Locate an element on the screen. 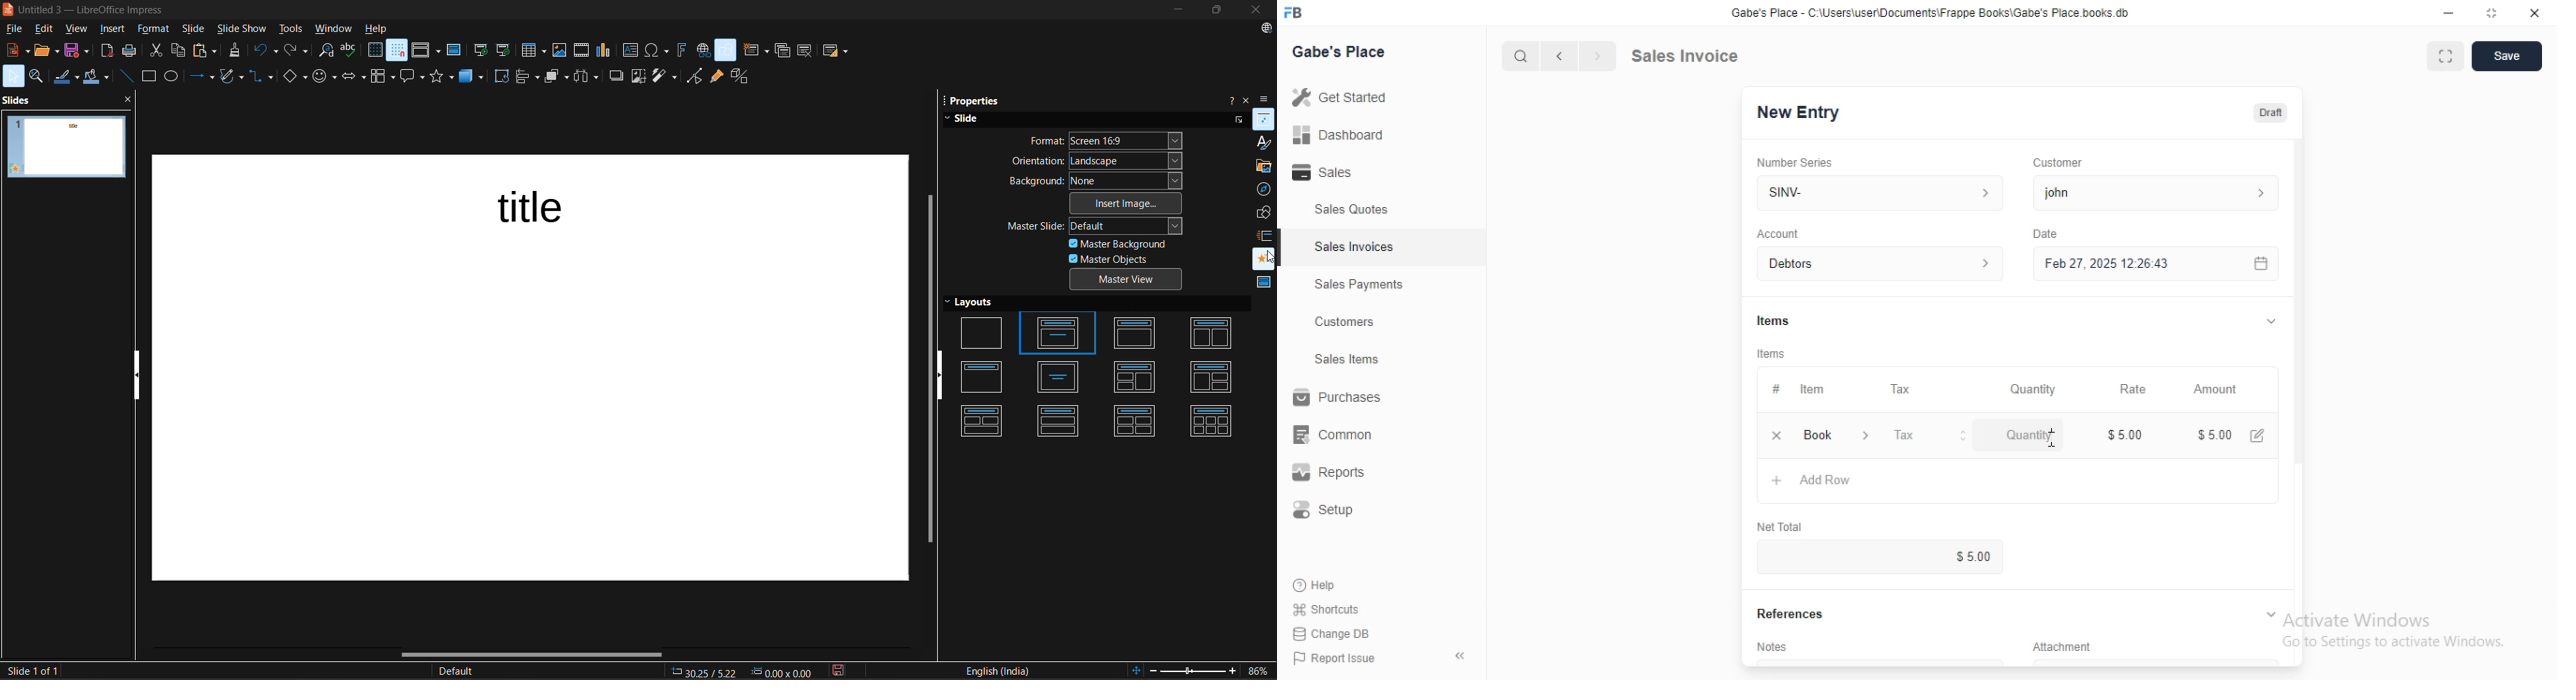 The image size is (2576, 700). Draft is located at coordinates (2272, 113).